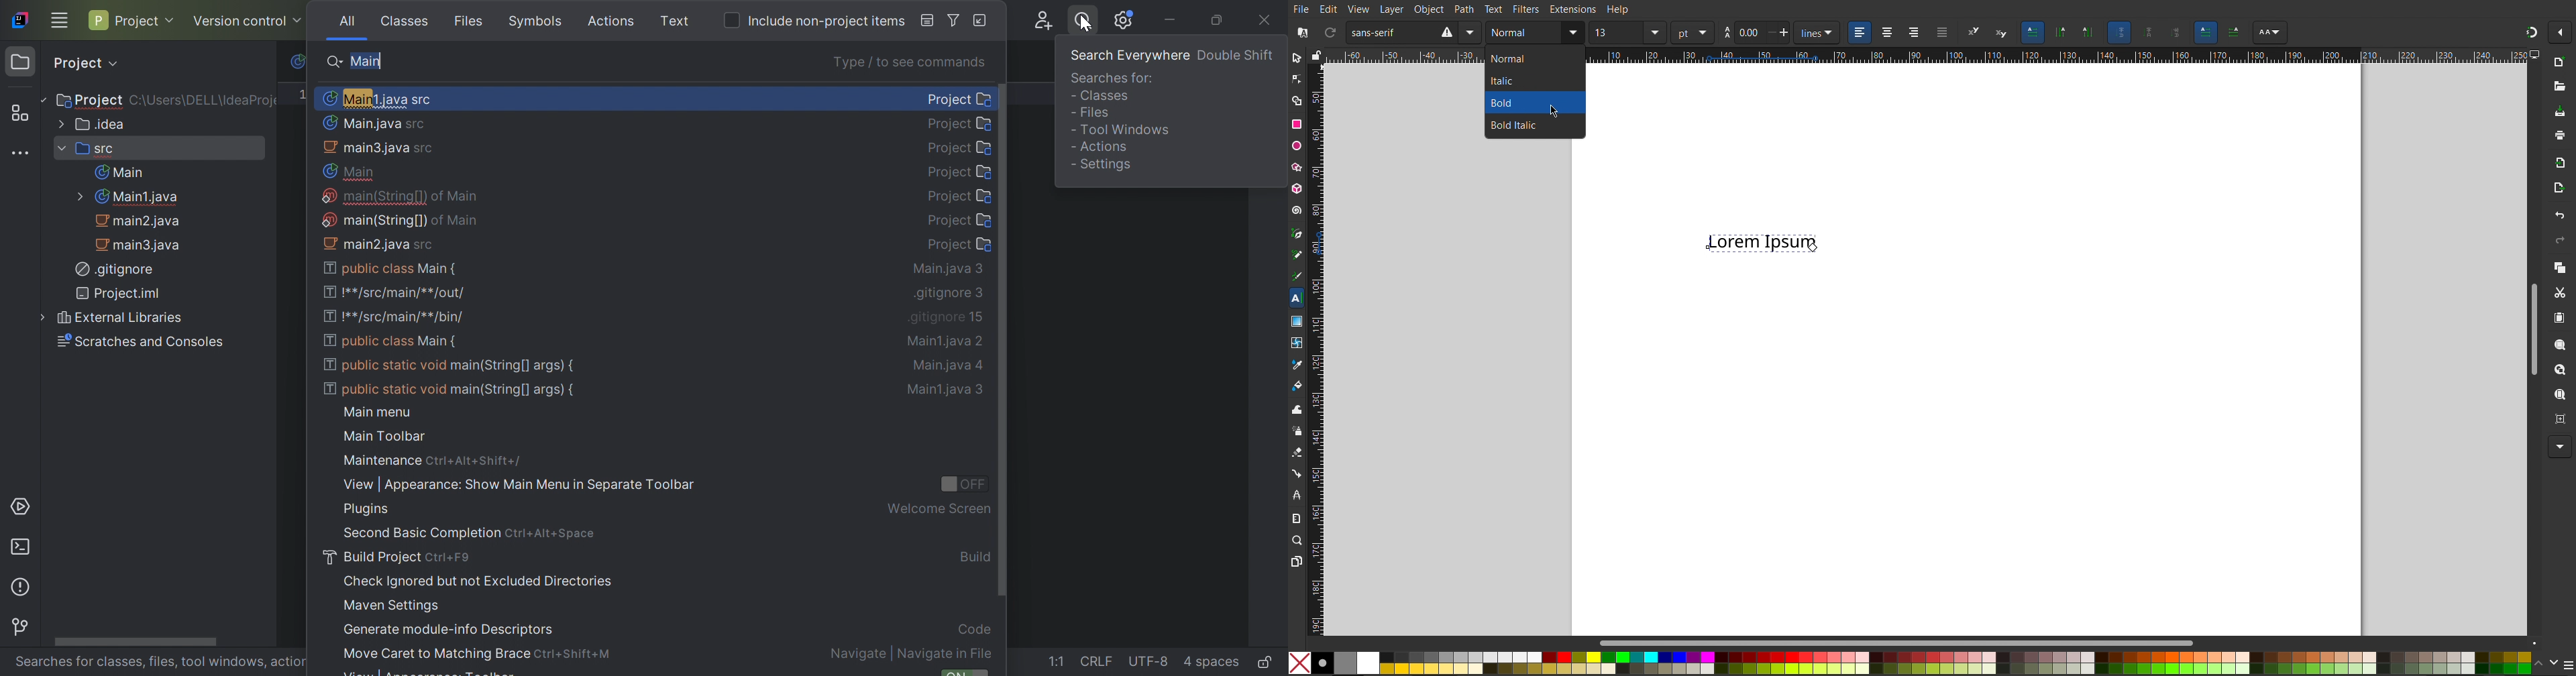 The width and height of the screenshot is (2576, 700). Describe the element at coordinates (1389, 9) in the screenshot. I see `Layer` at that location.